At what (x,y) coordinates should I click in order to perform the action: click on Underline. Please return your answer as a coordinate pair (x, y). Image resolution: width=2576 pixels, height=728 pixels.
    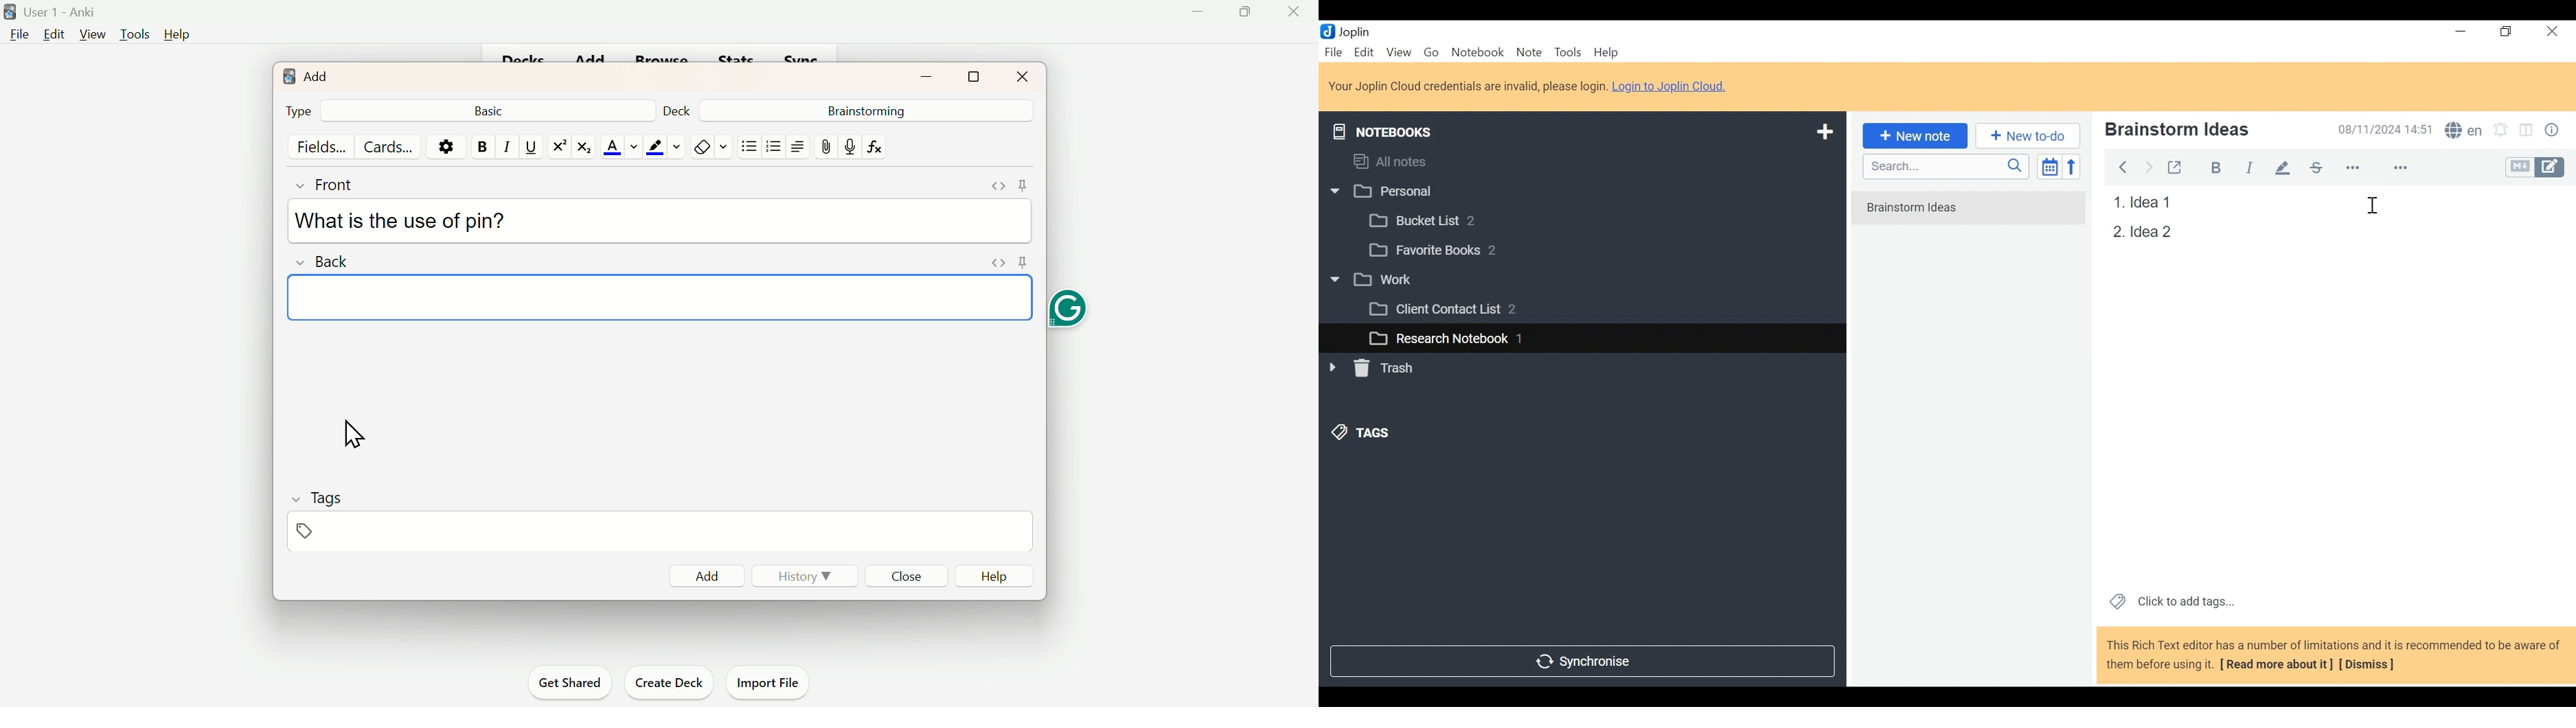
    Looking at the image, I should click on (530, 146).